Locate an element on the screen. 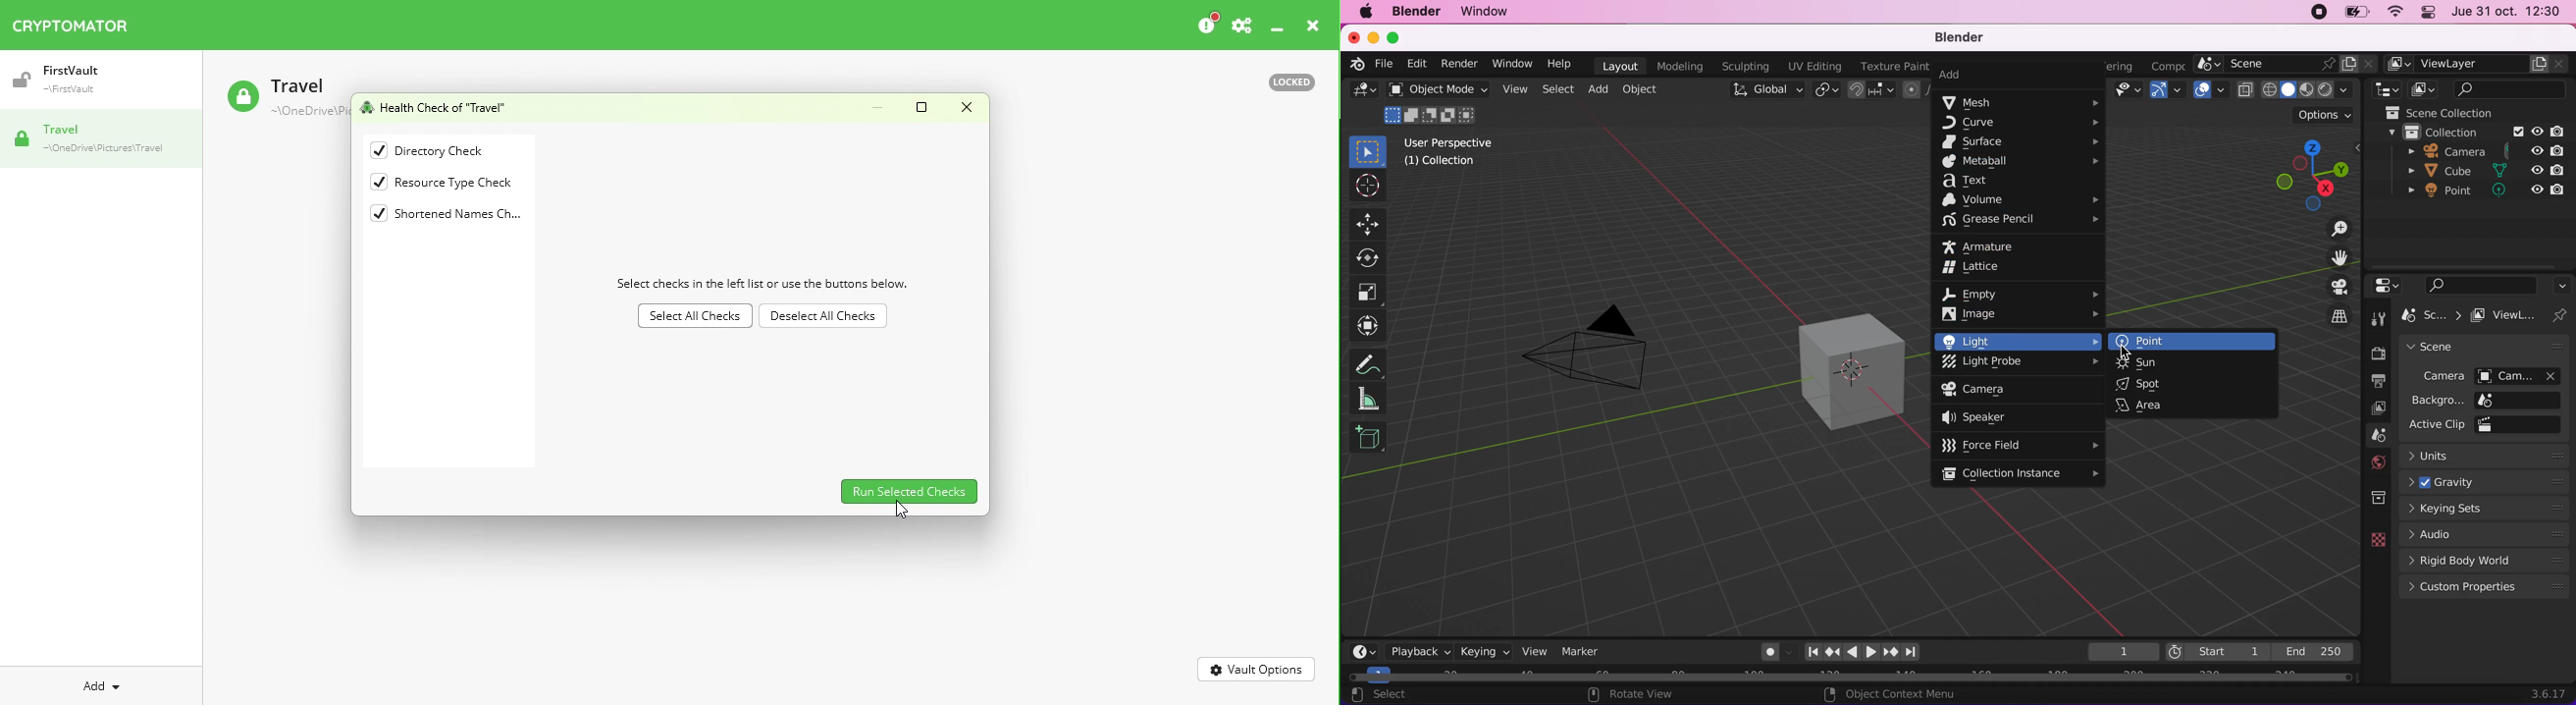  active workspace is located at coordinates (2171, 64).